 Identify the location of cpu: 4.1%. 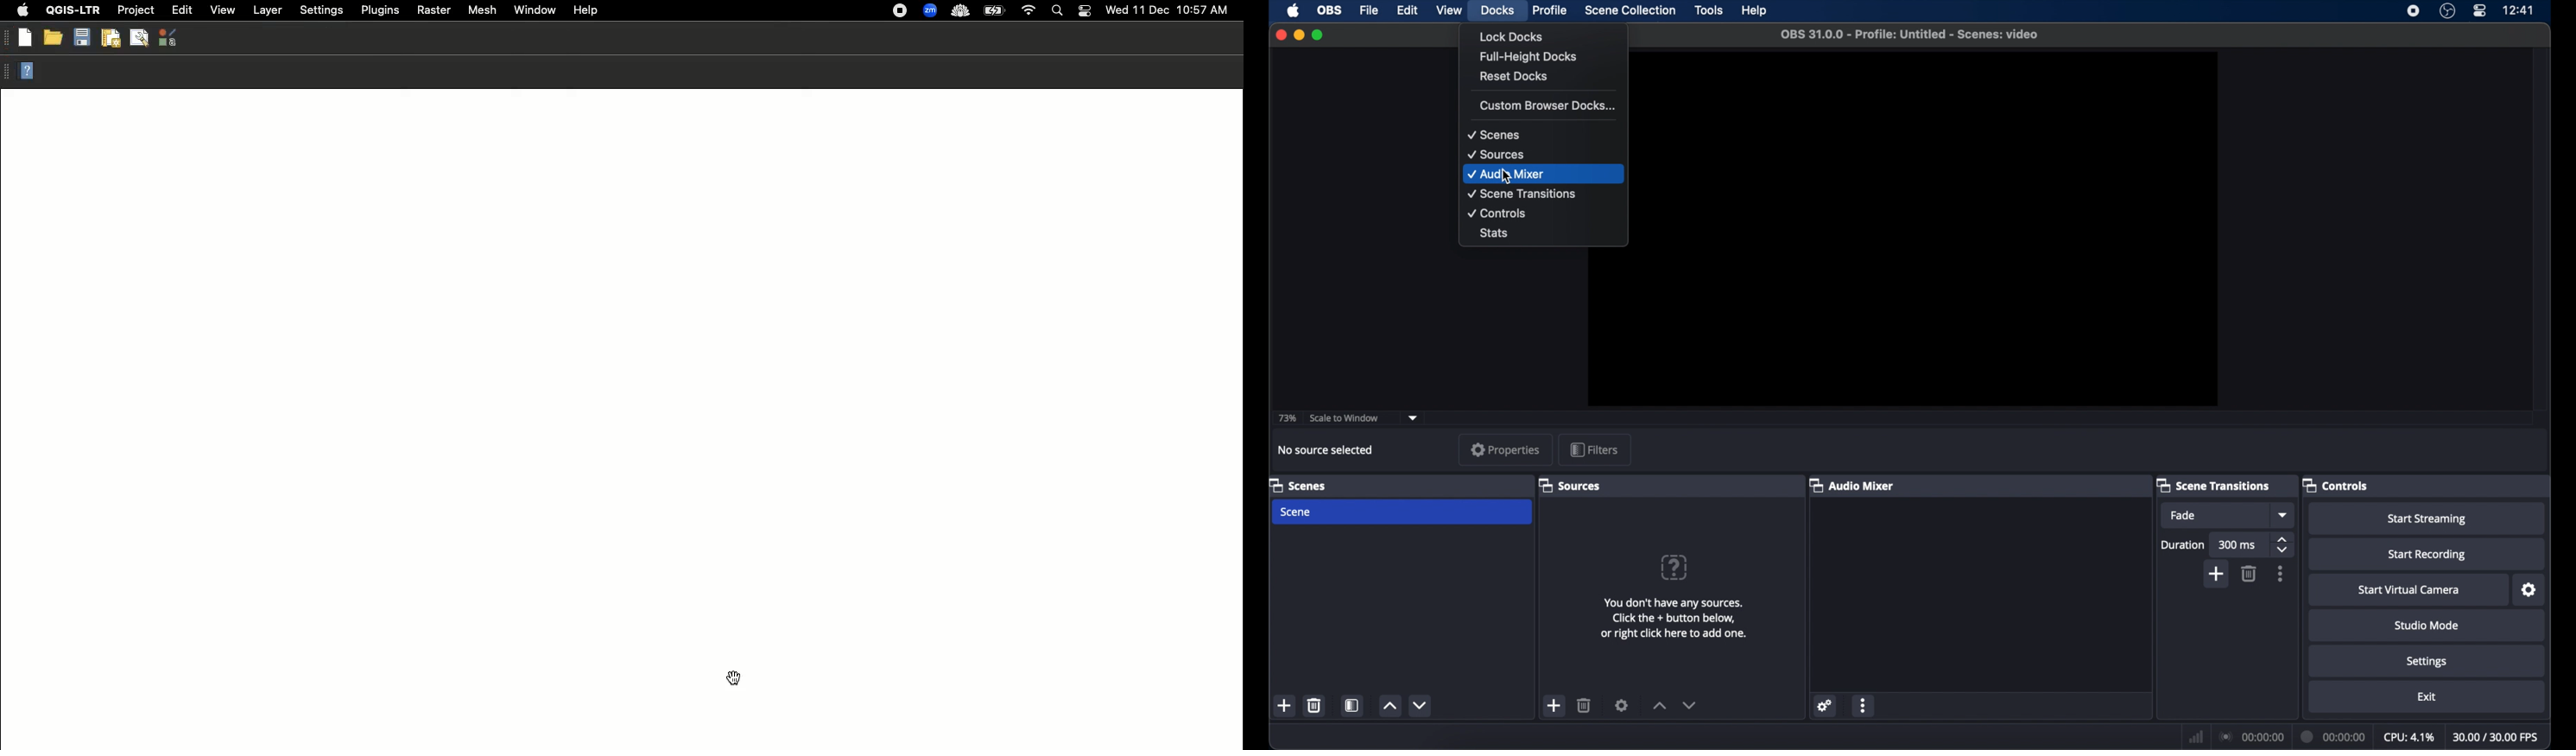
(2410, 735).